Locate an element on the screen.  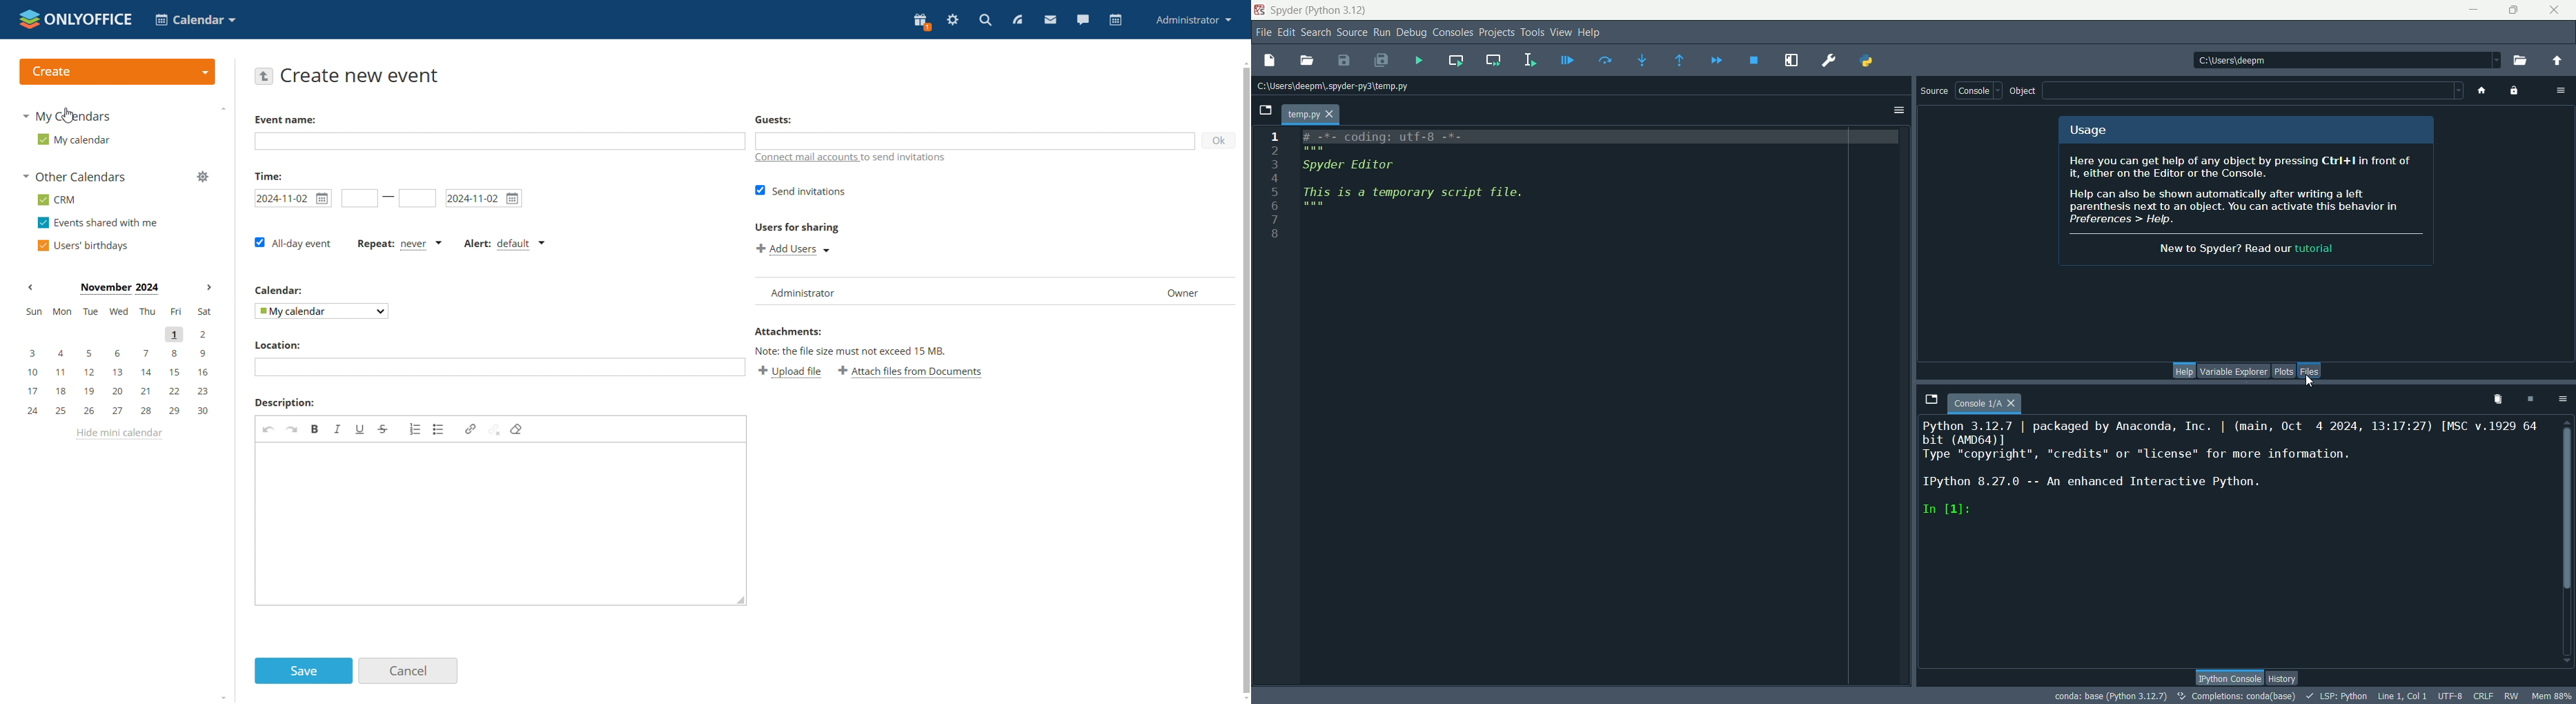
event altert type is located at coordinates (503, 245).